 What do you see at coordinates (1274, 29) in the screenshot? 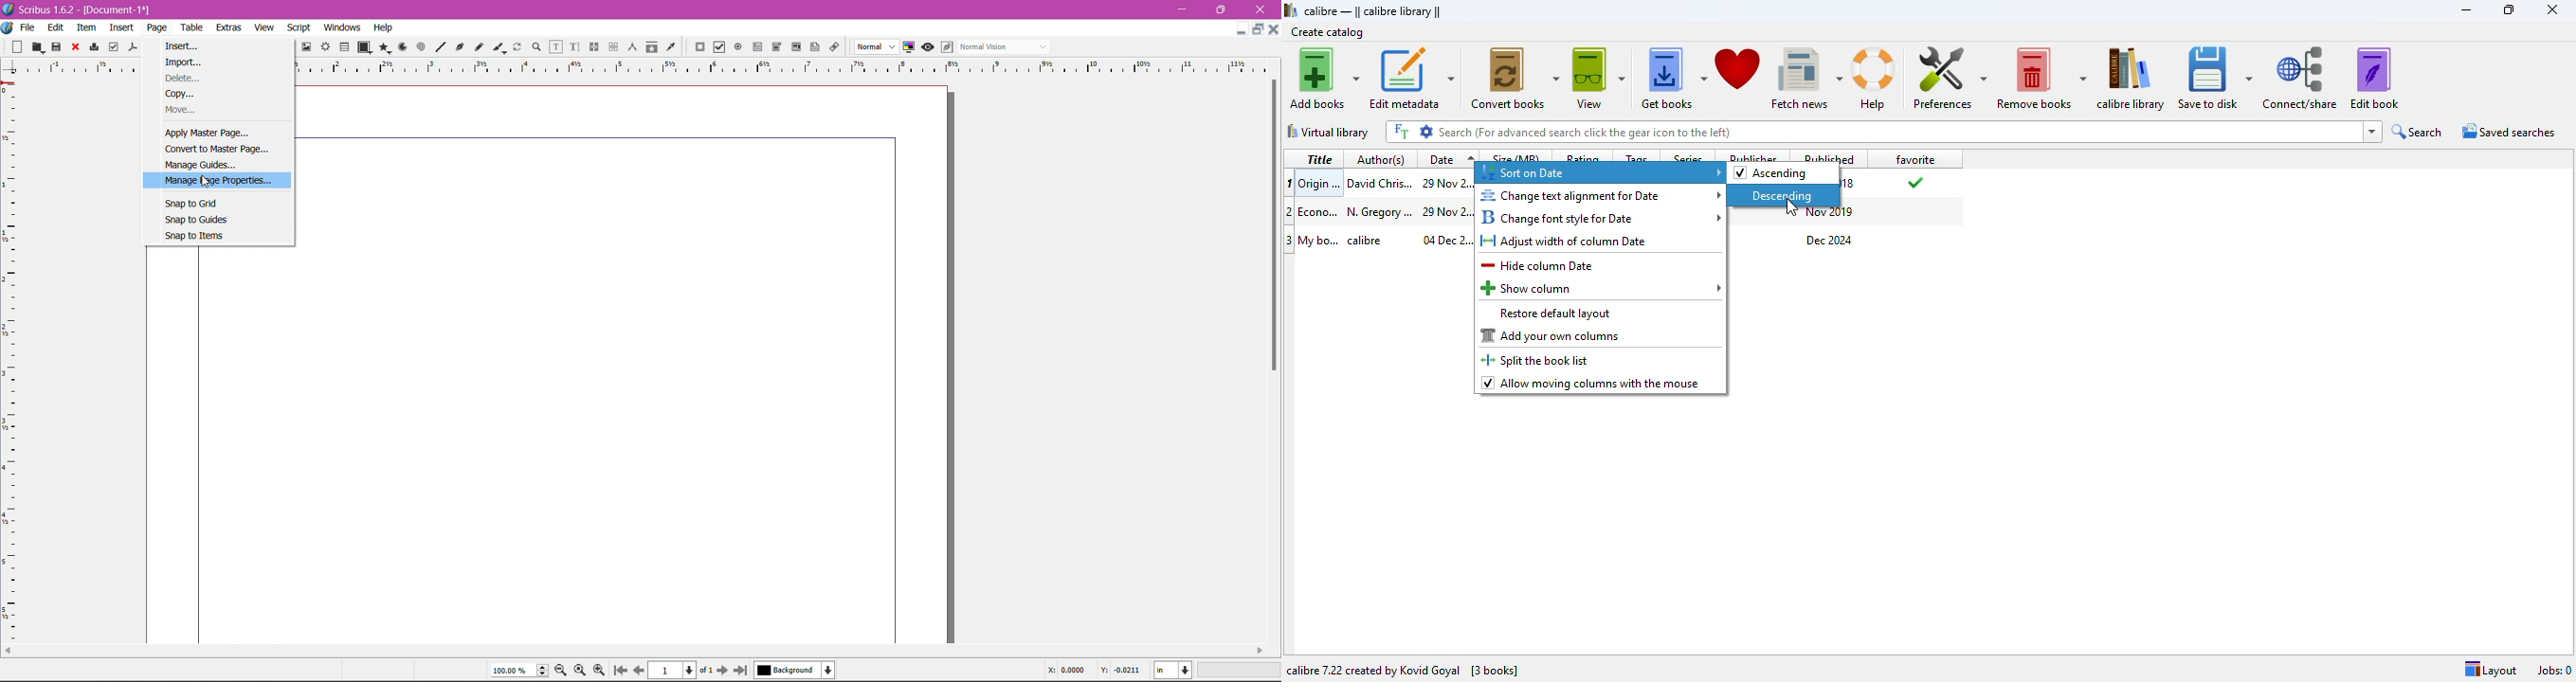
I see `Close Document` at bounding box center [1274, 29].